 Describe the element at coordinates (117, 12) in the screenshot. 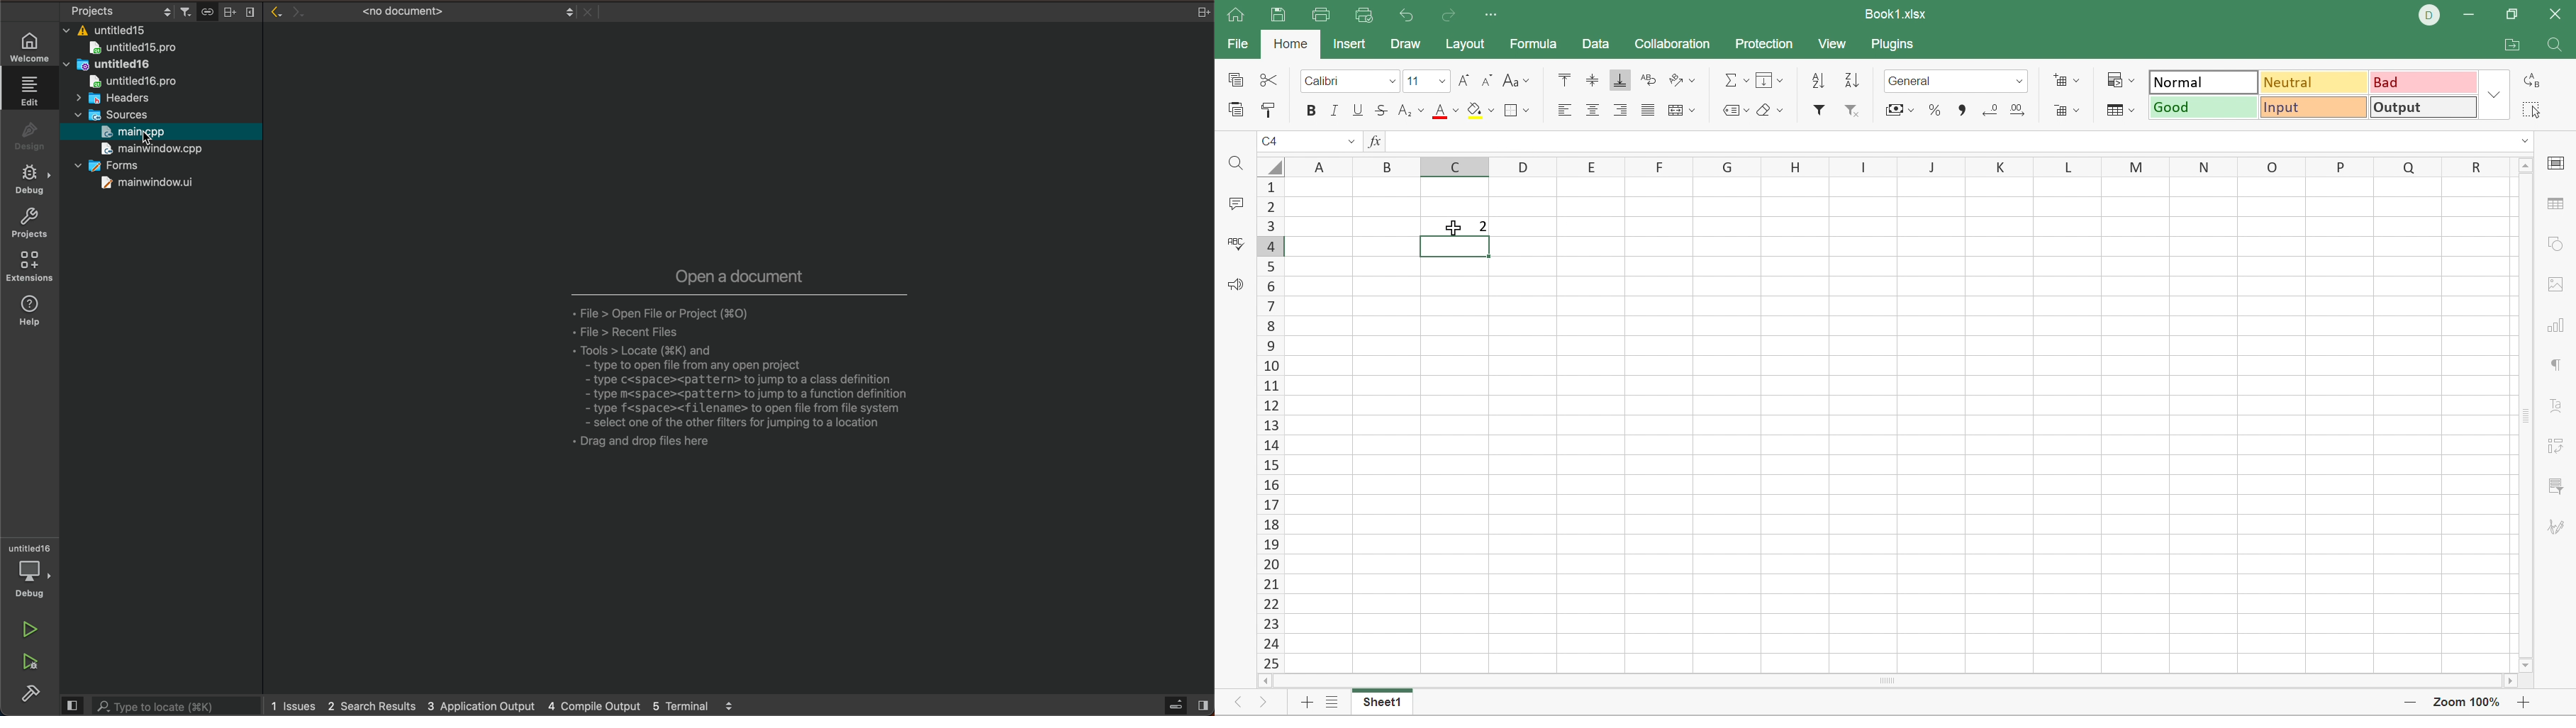

I see `select project` at that location.